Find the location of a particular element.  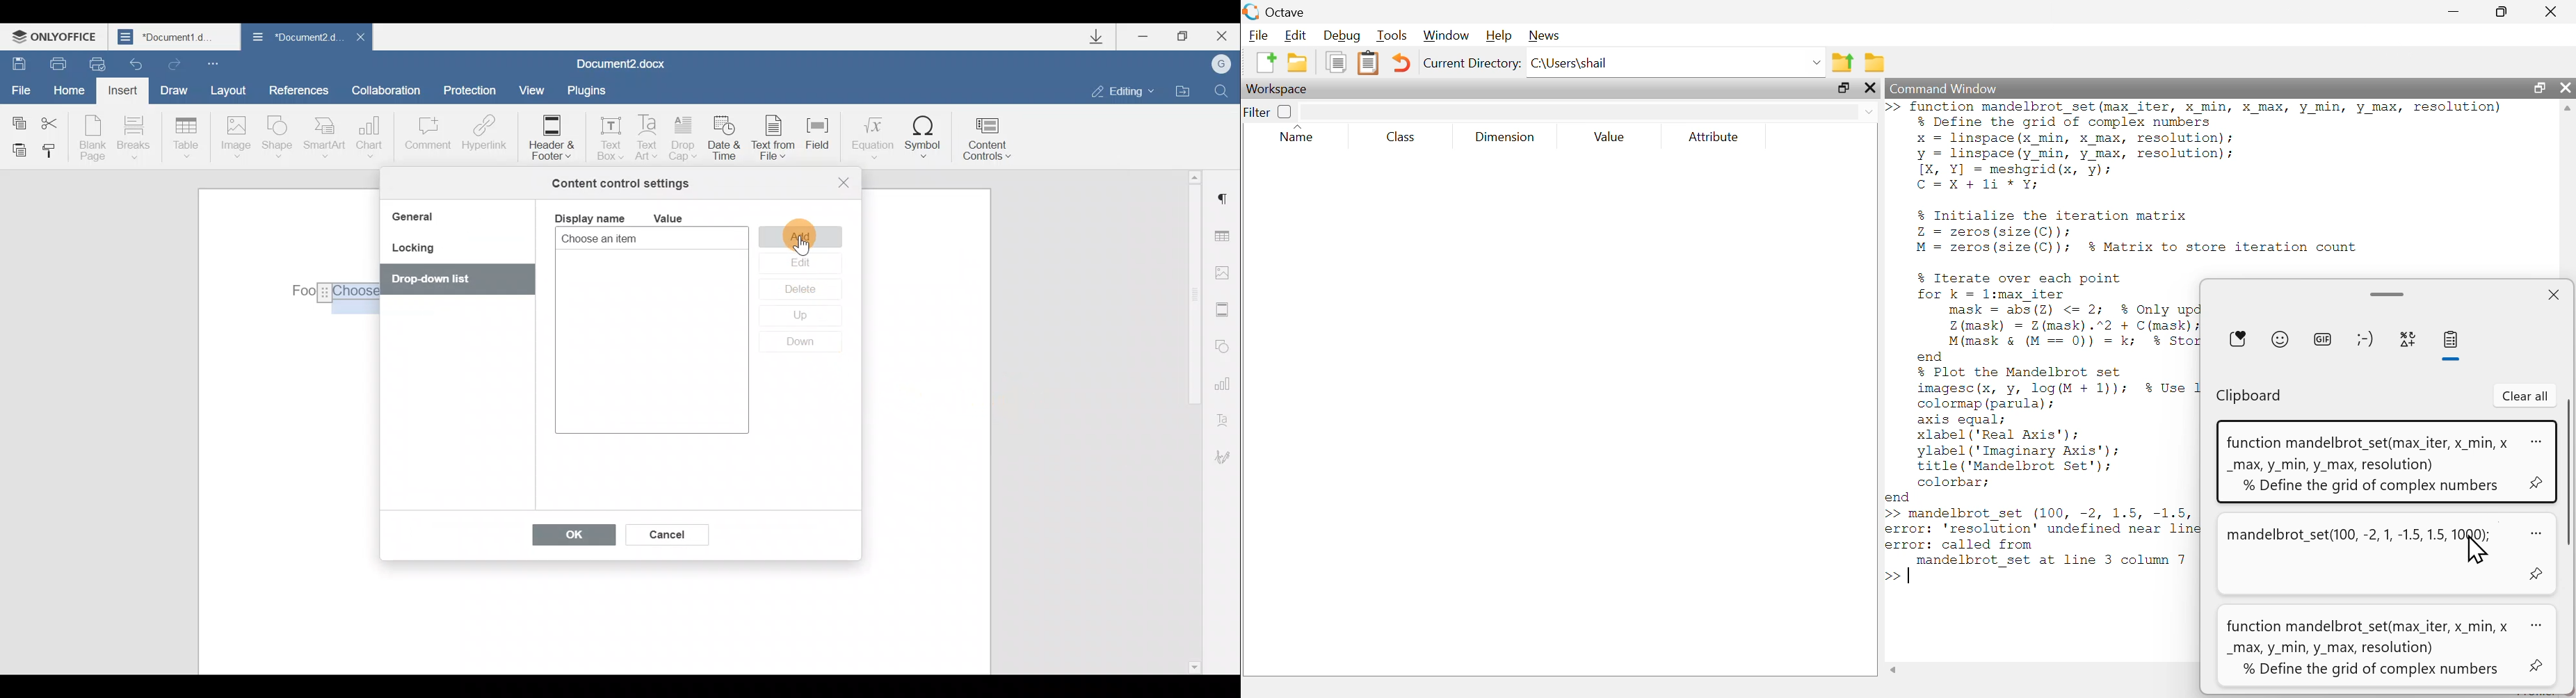

Locking is located at coordinates (412, 252).